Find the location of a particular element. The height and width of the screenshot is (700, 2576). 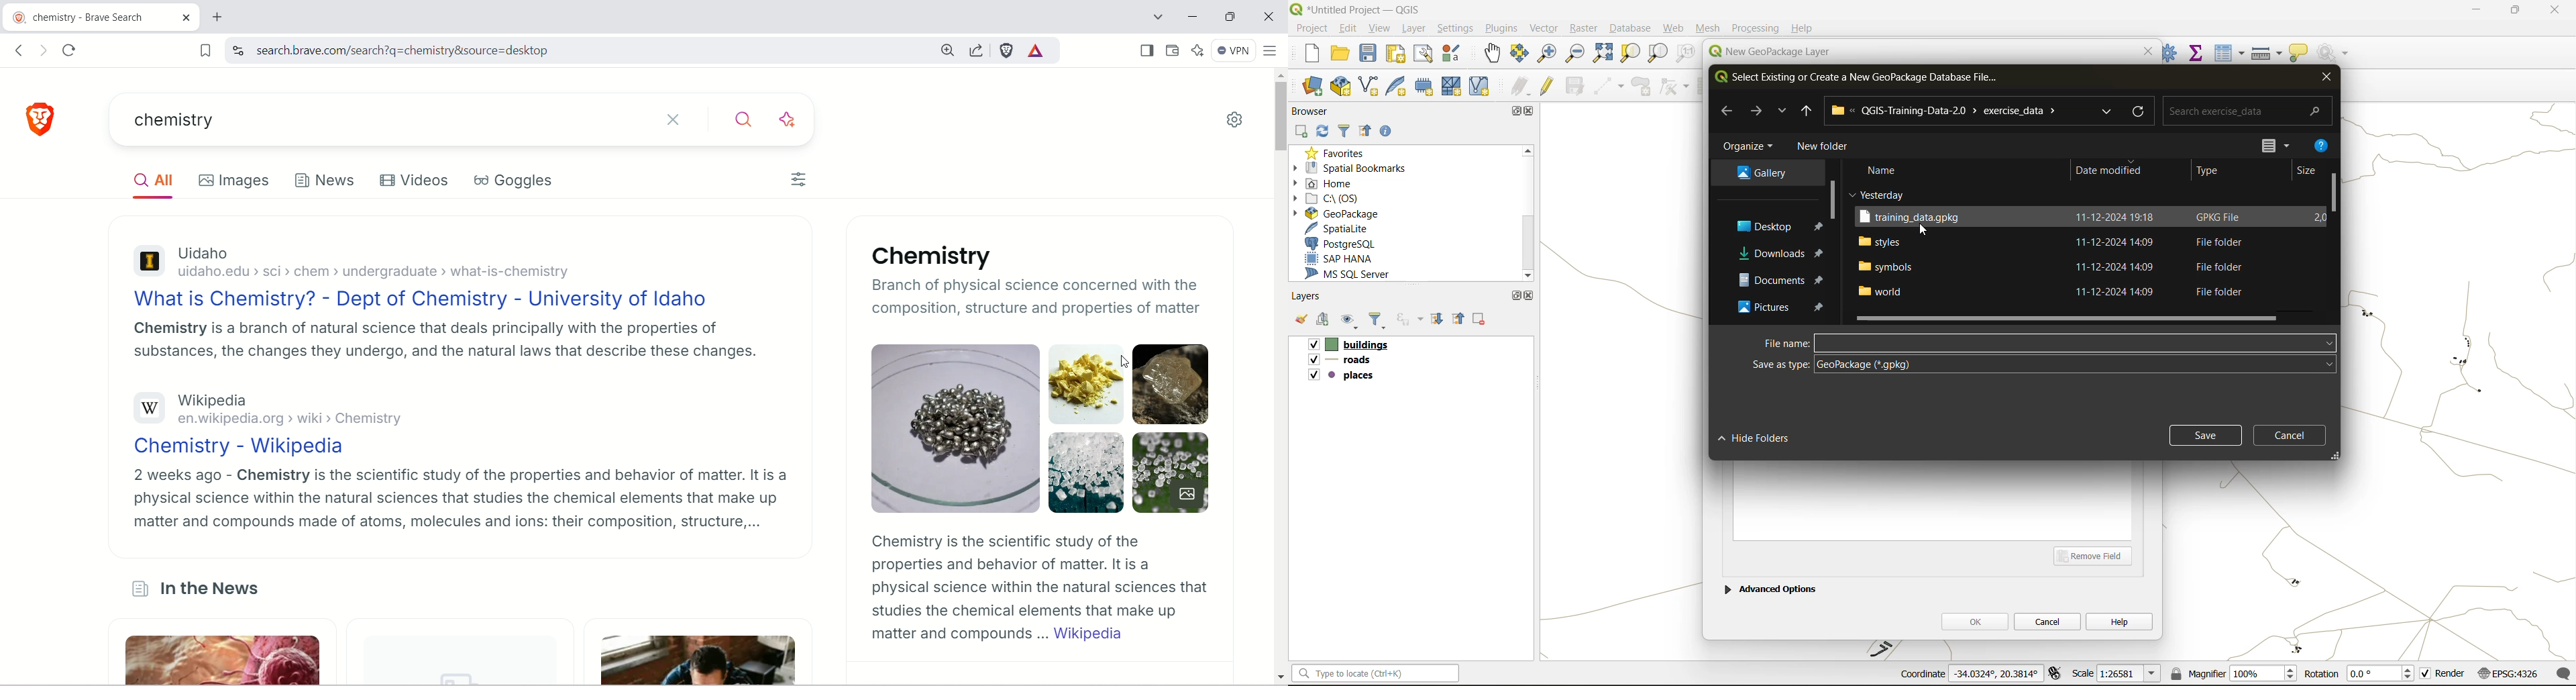

Pictures is located at coordinates (1760, 309).